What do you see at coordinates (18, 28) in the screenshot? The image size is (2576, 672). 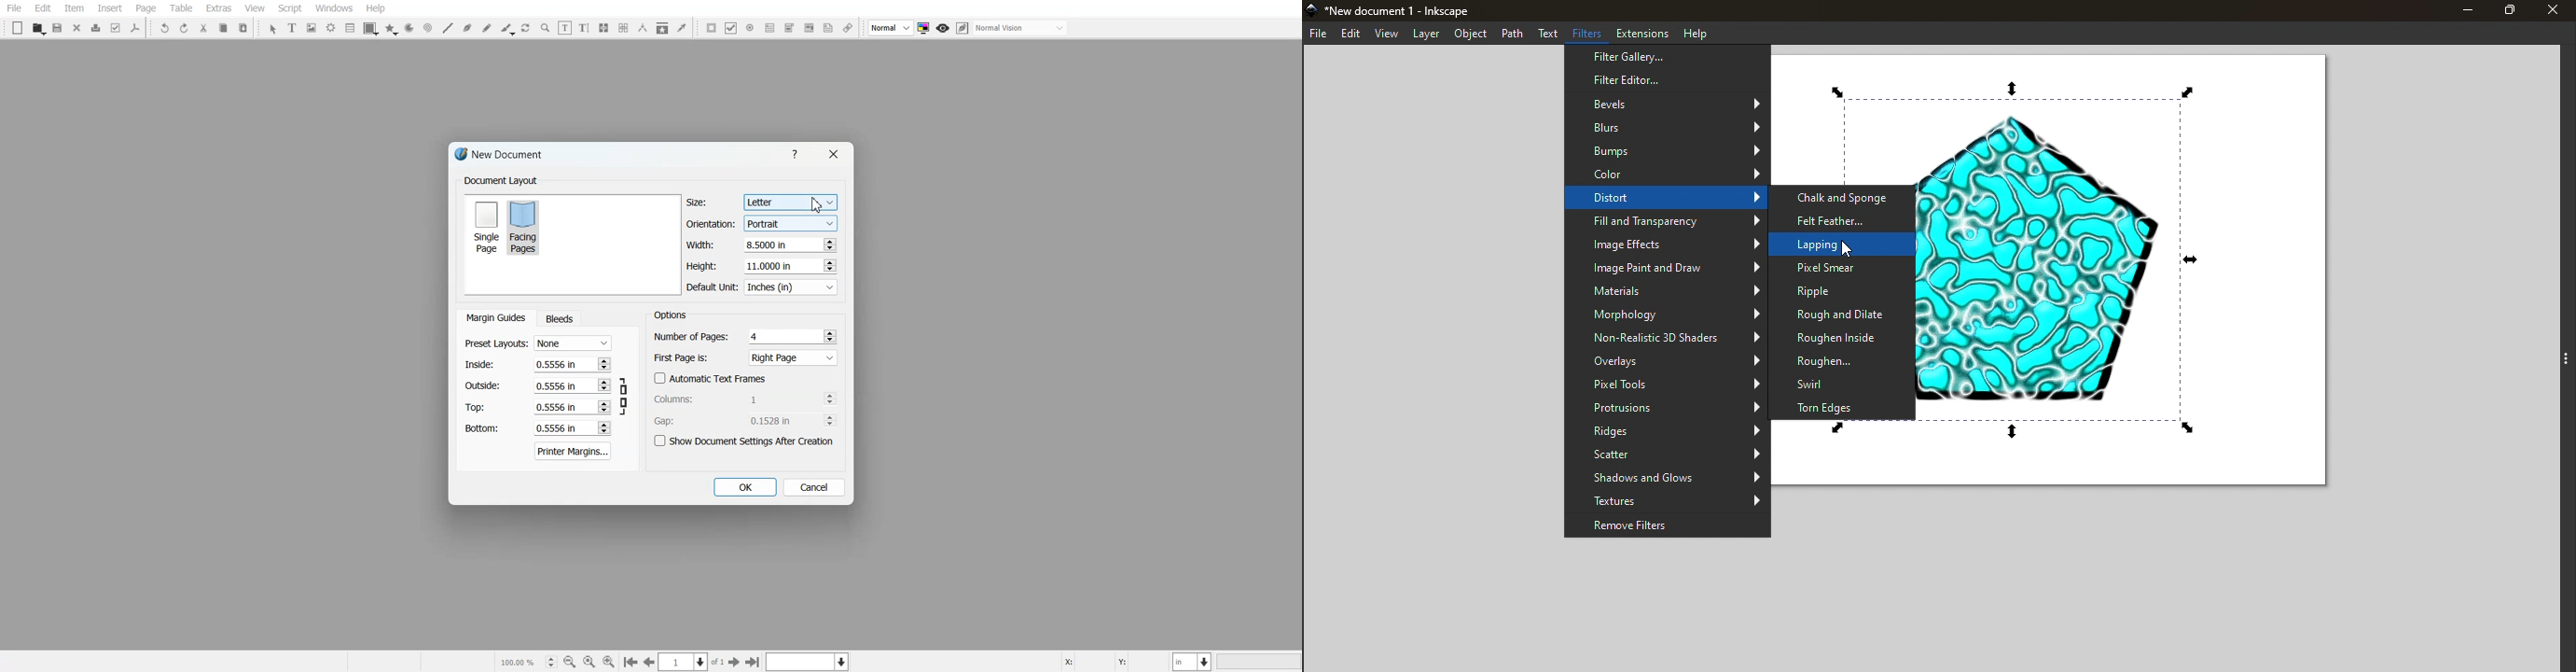 I see `New` at bounding box center [18, 28].